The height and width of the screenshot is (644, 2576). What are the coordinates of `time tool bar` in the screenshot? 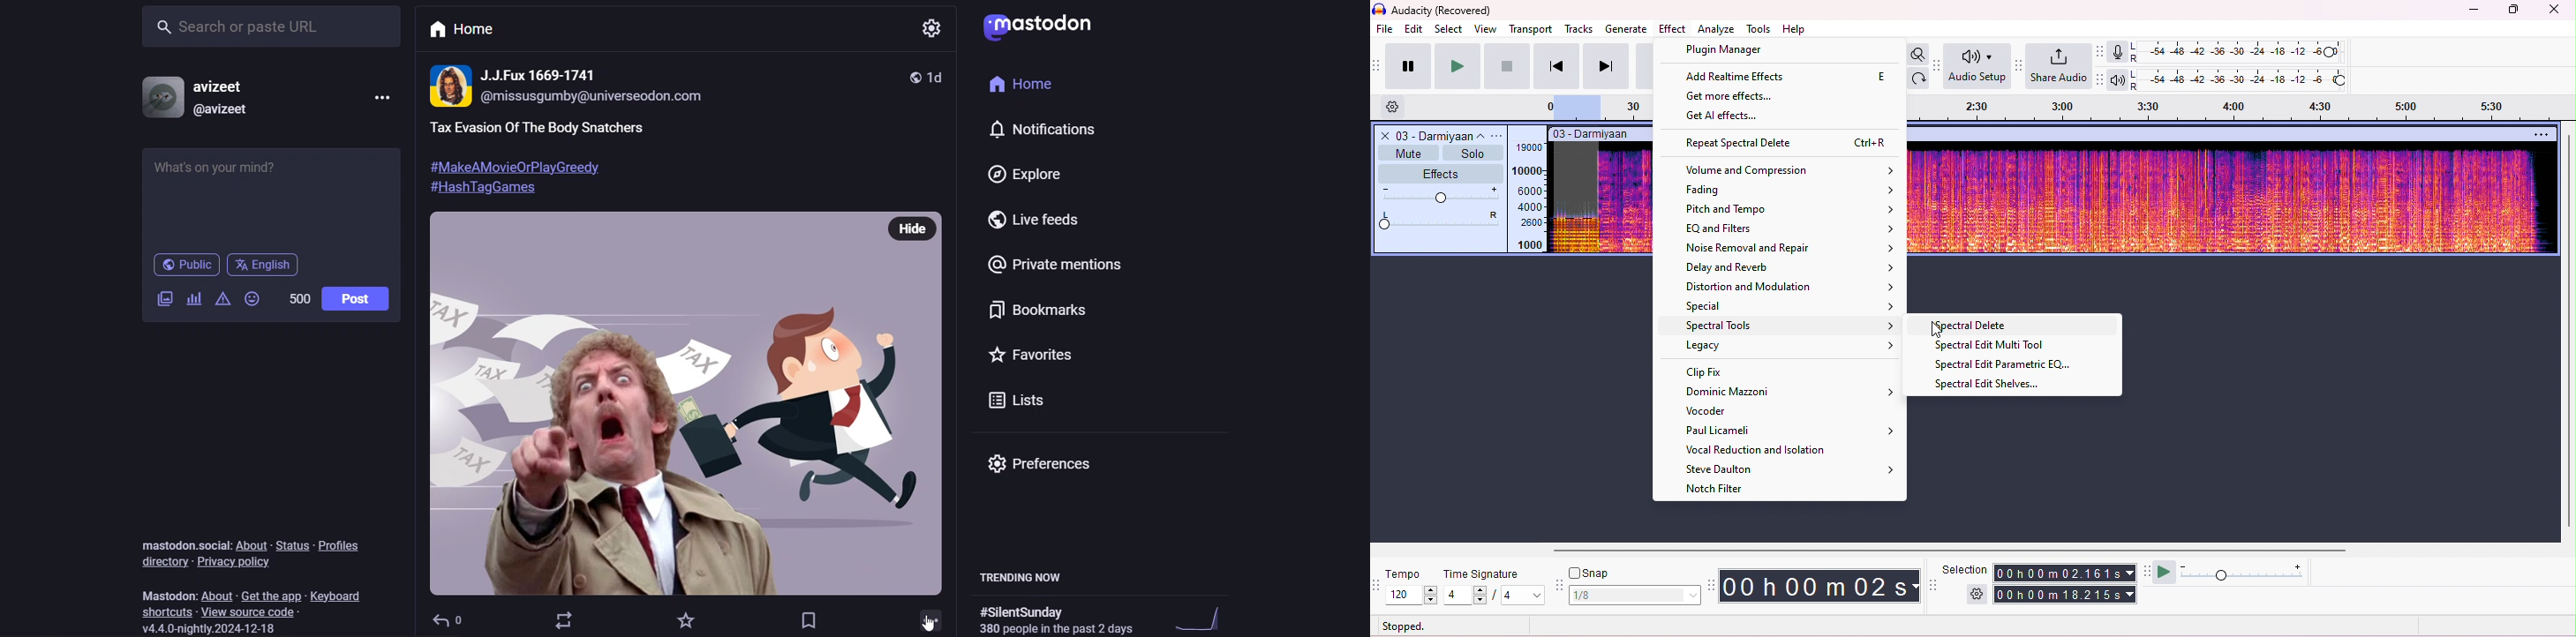 It's located at (1714, 585).